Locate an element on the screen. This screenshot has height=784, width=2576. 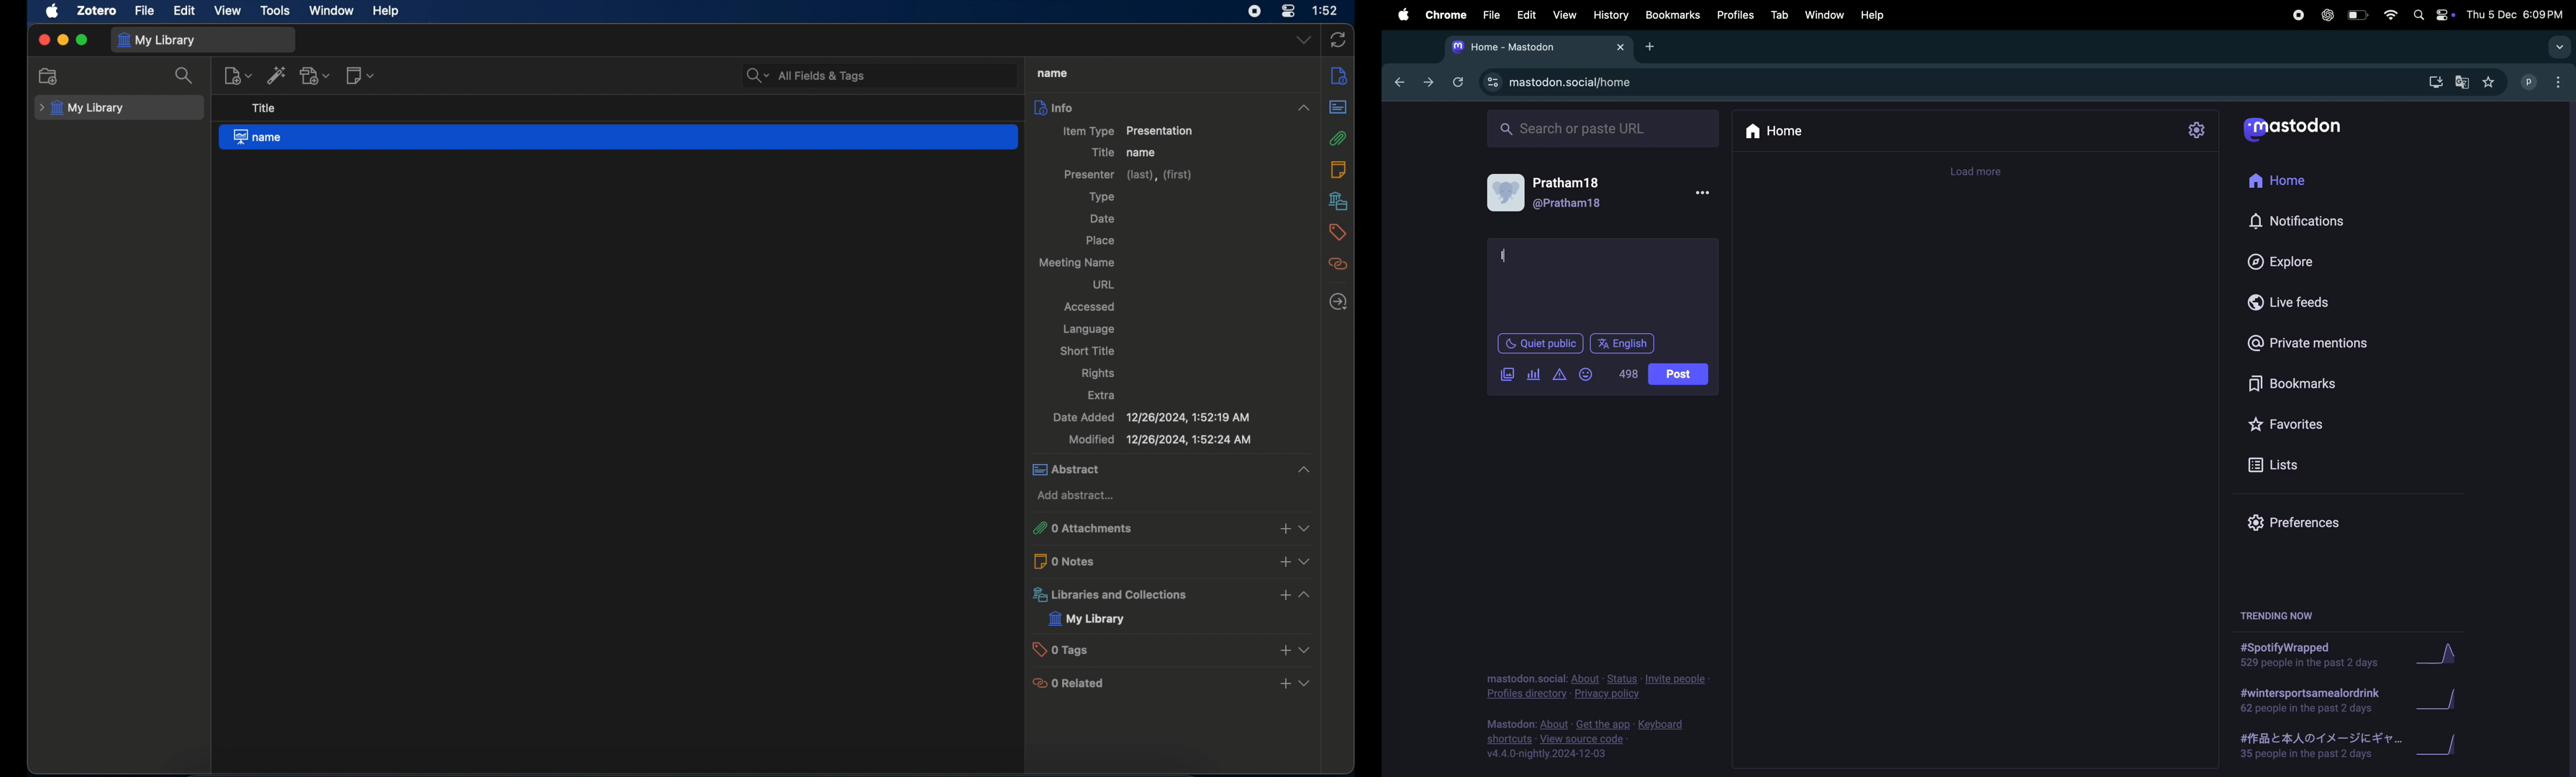
short title is located at coordinates (1091, 352).